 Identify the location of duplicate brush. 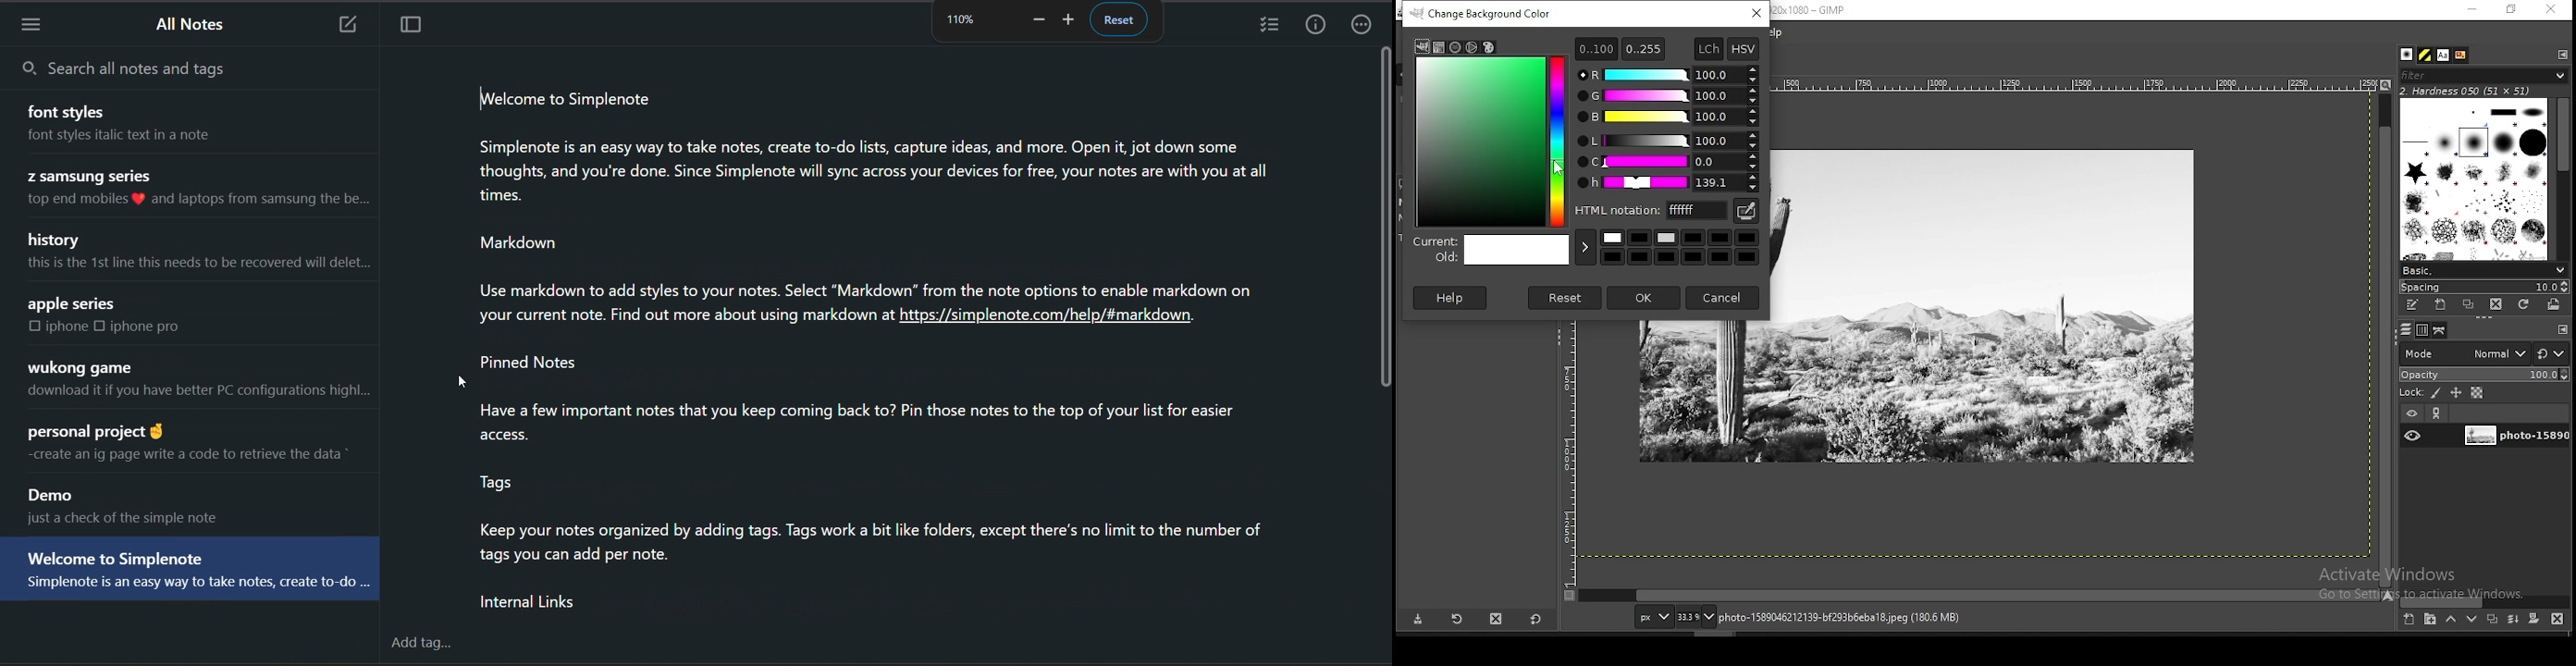
(2468, 305).